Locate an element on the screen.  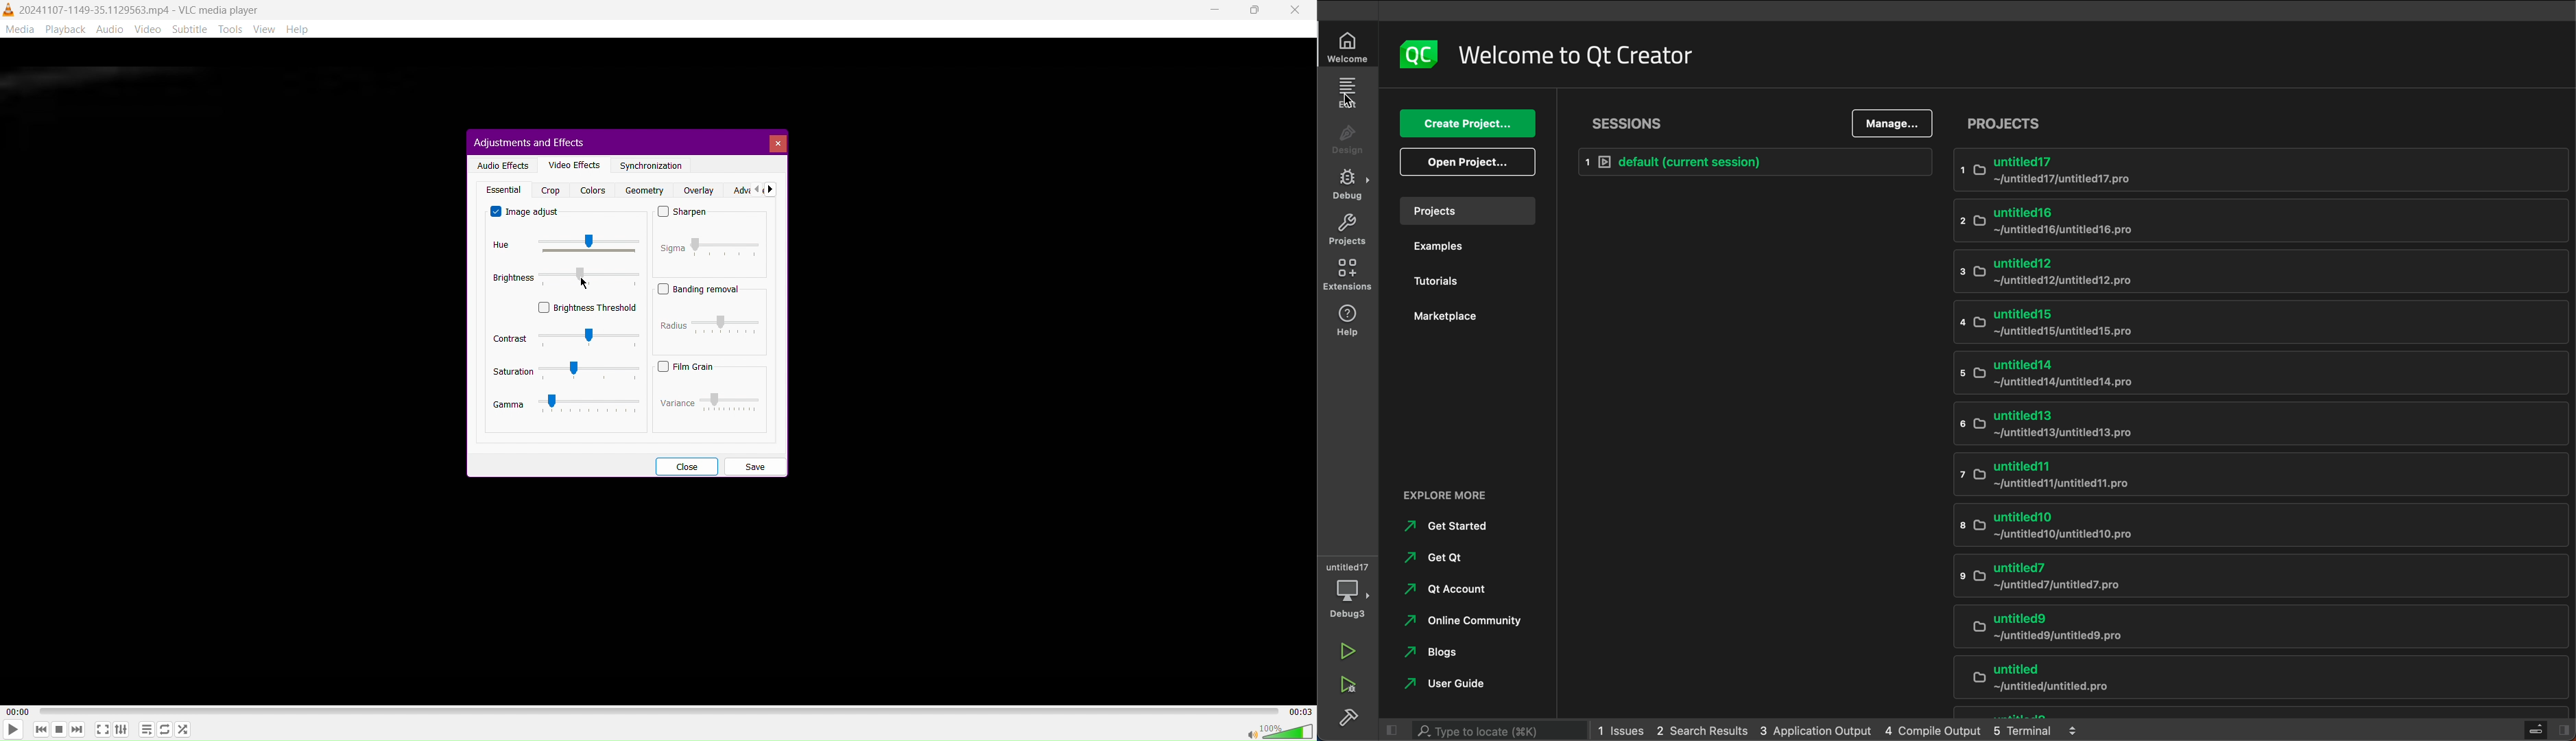
Toggle playlist is located at coordinates (145, 728).